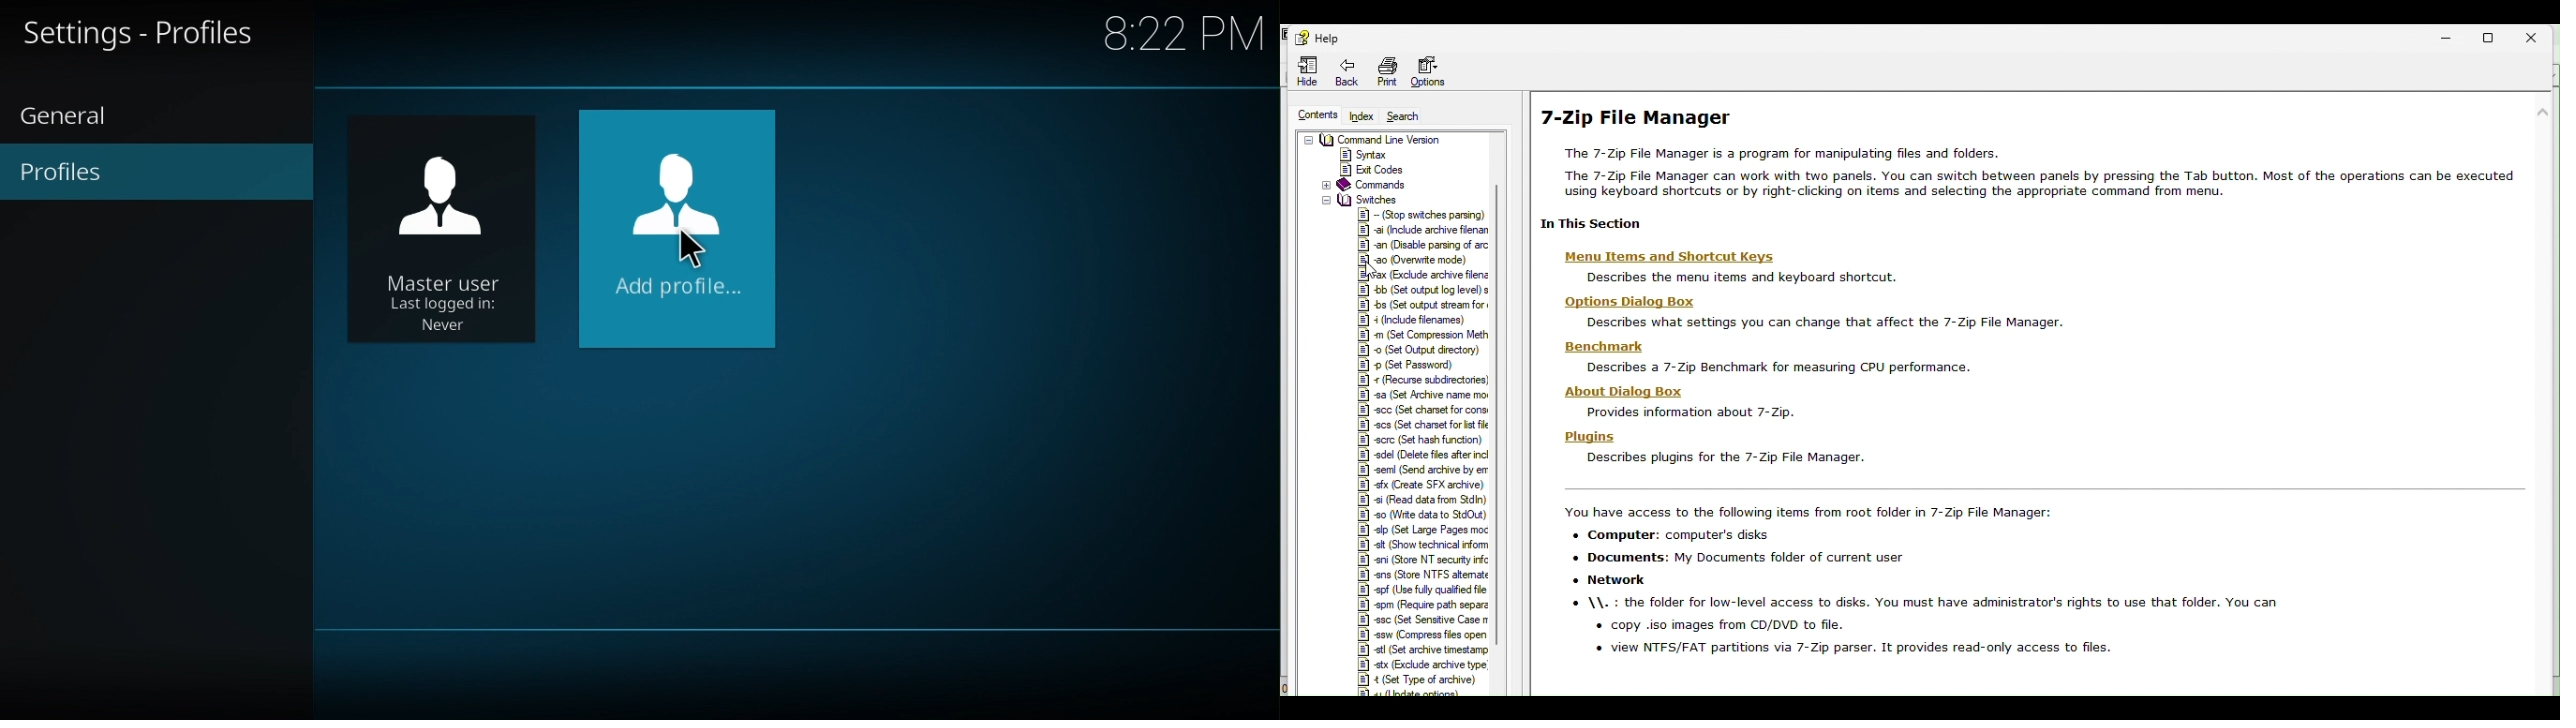 This screenshot has height=728, width=2576. I want to click on |1E] bb (Set output log level) s, so click(1417, 289).